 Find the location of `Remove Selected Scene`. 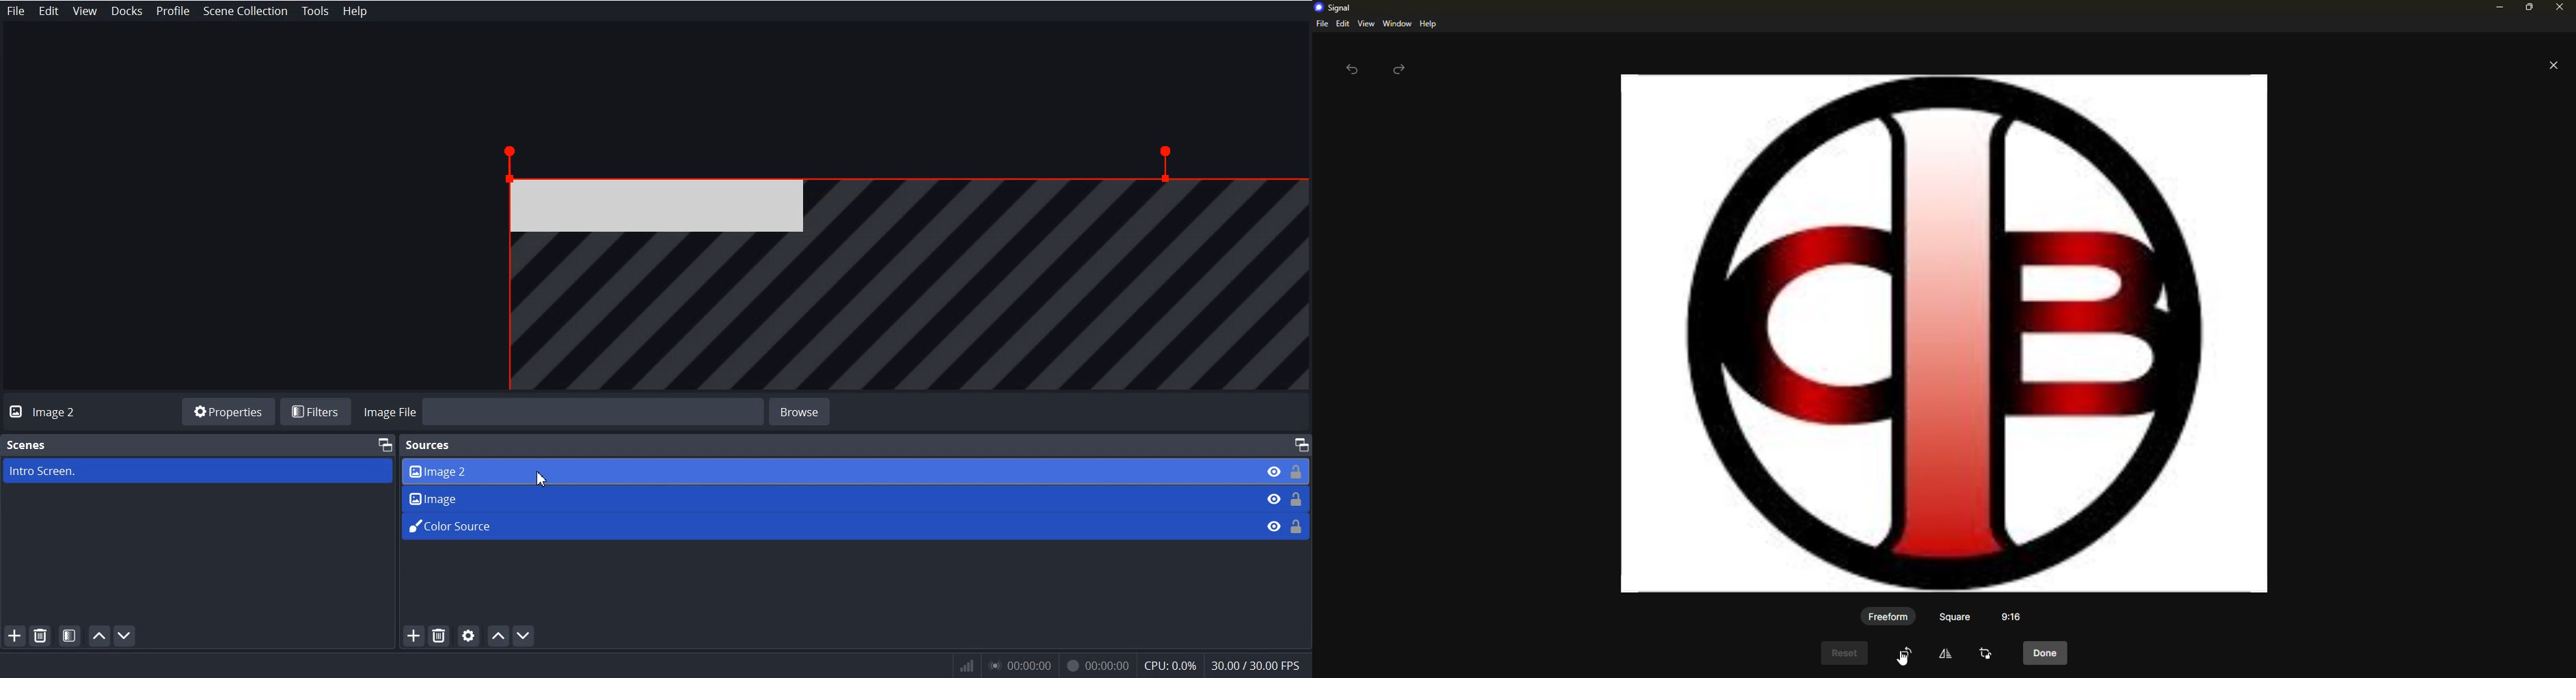

Remove Selected Scene is located at coordinates (42, 636).